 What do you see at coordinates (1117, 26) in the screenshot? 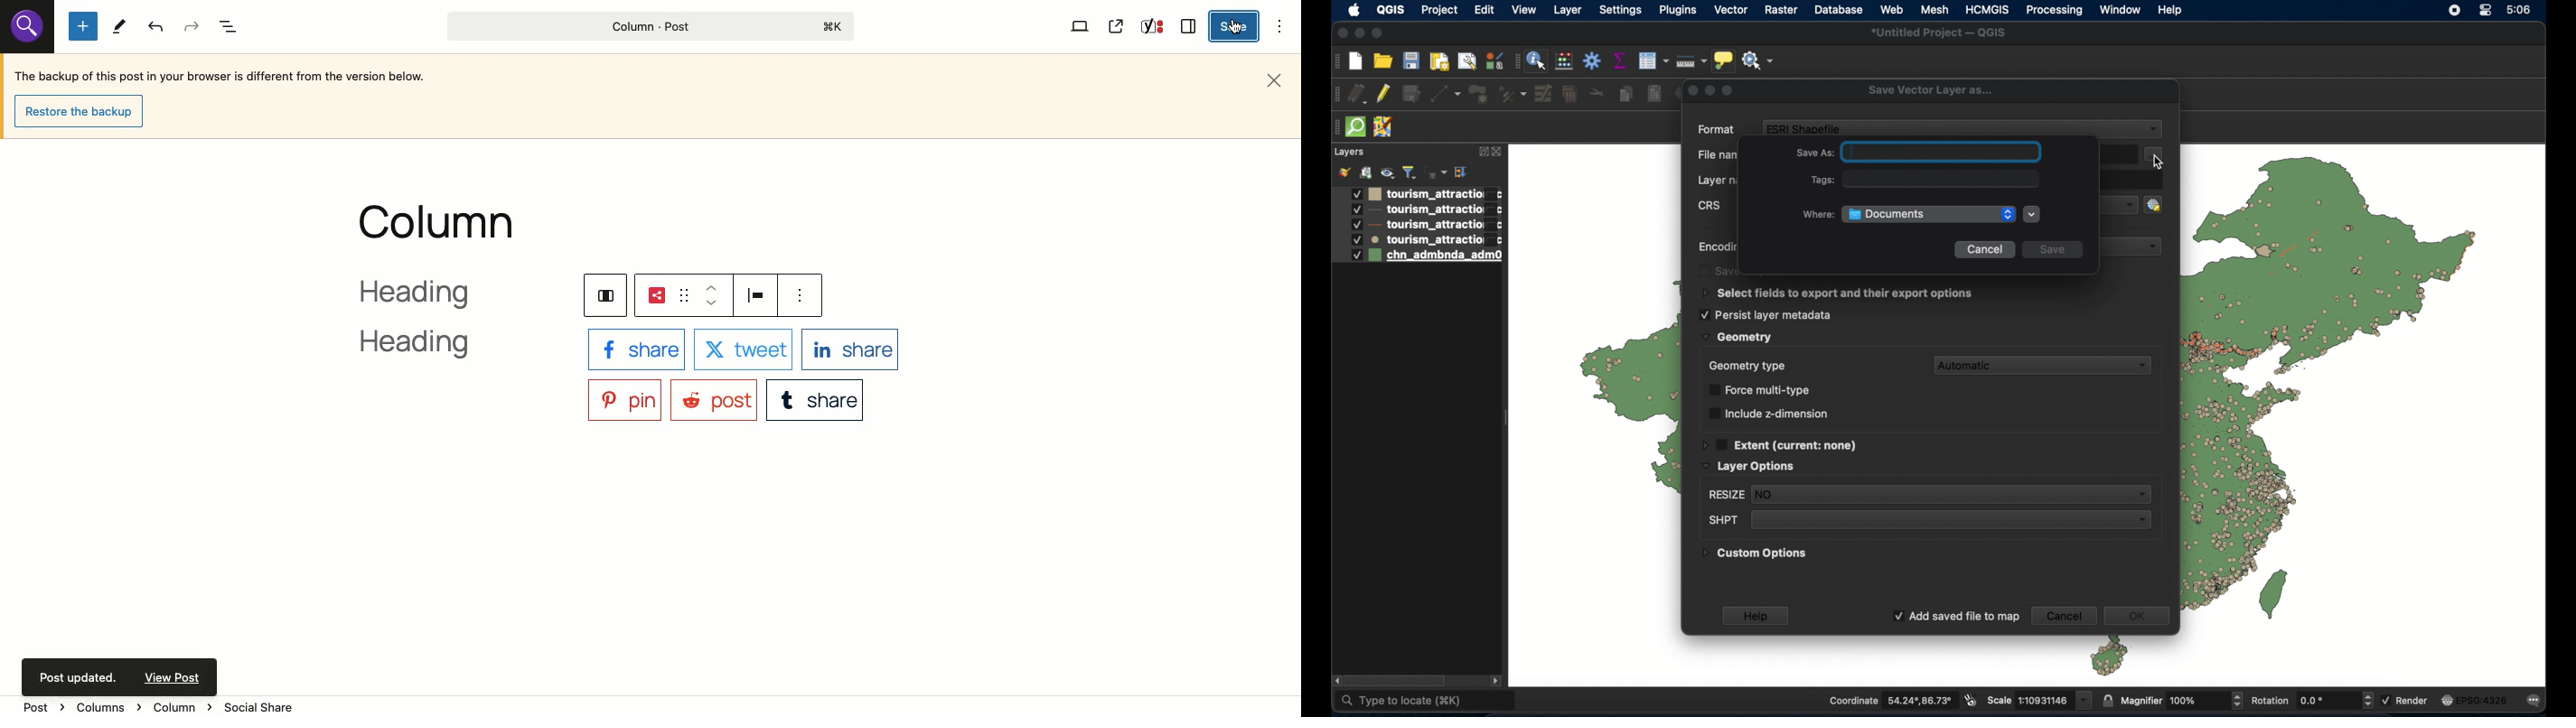
I see `View post` at bounding box center [1117, 26].